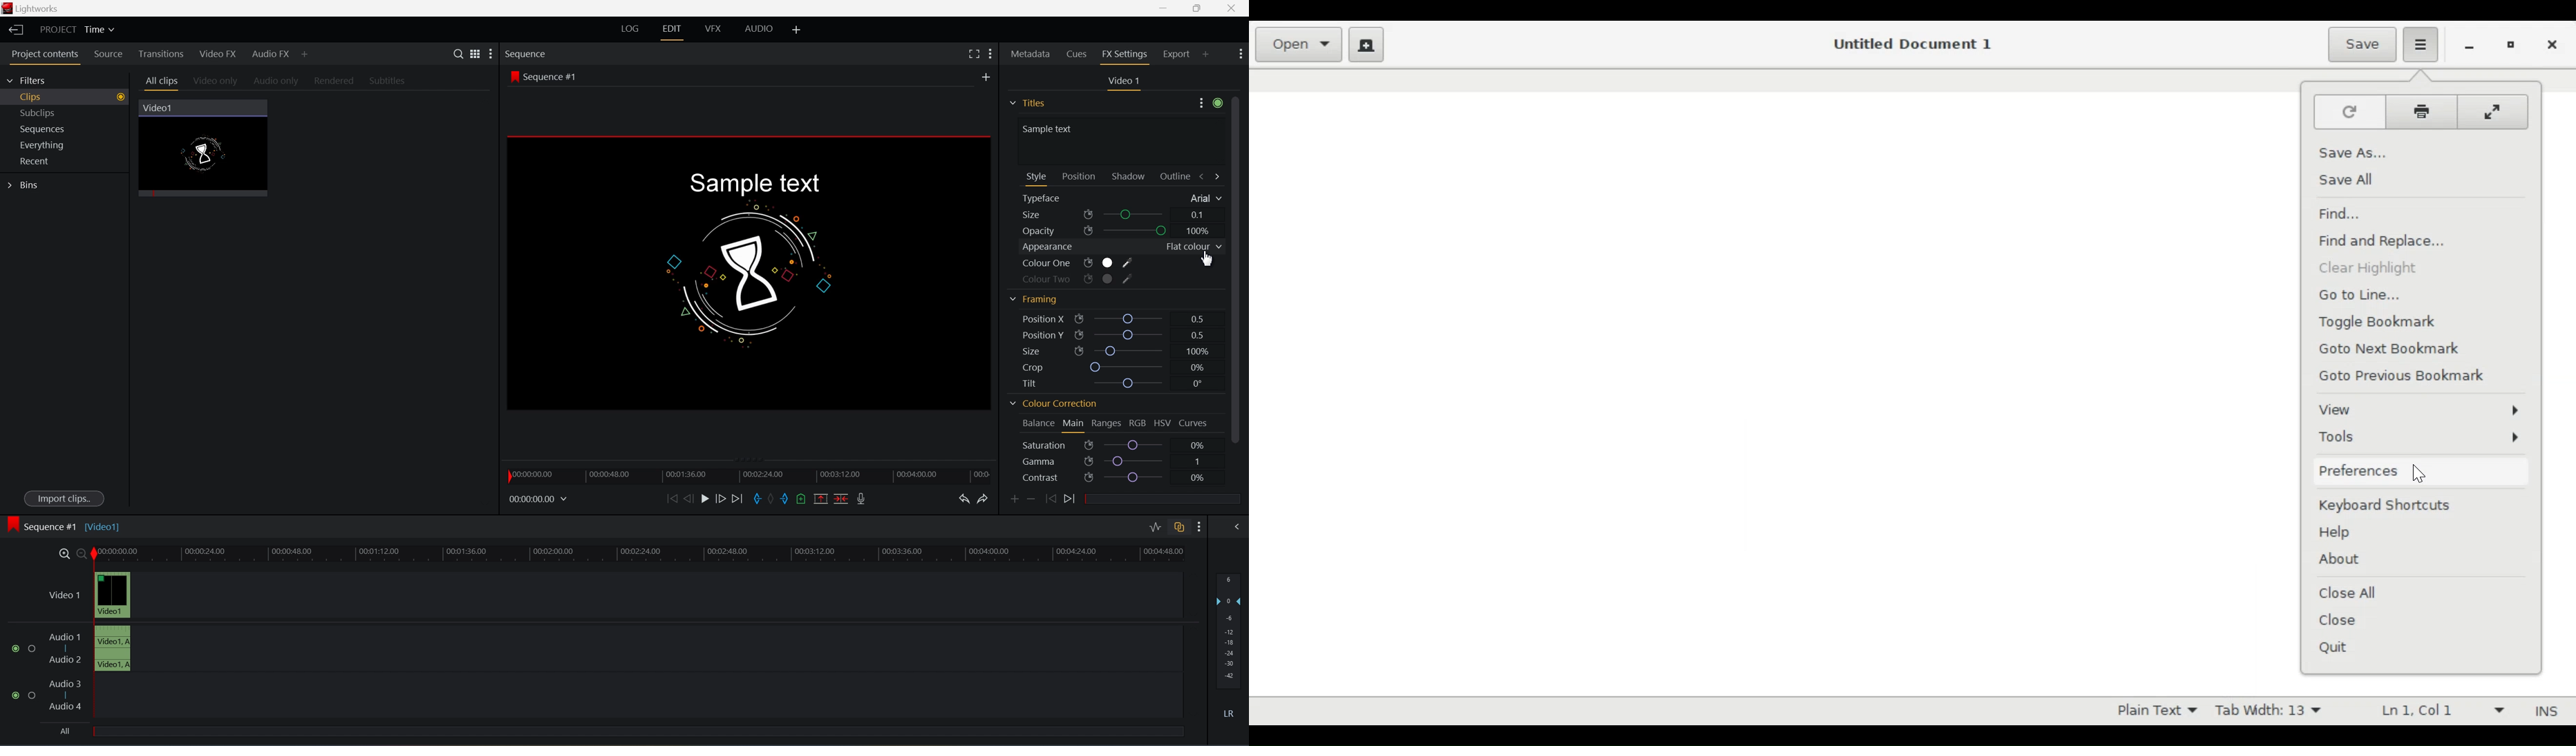 The image size is (2576, 756). I want to click on slider, so click(1139, 478).